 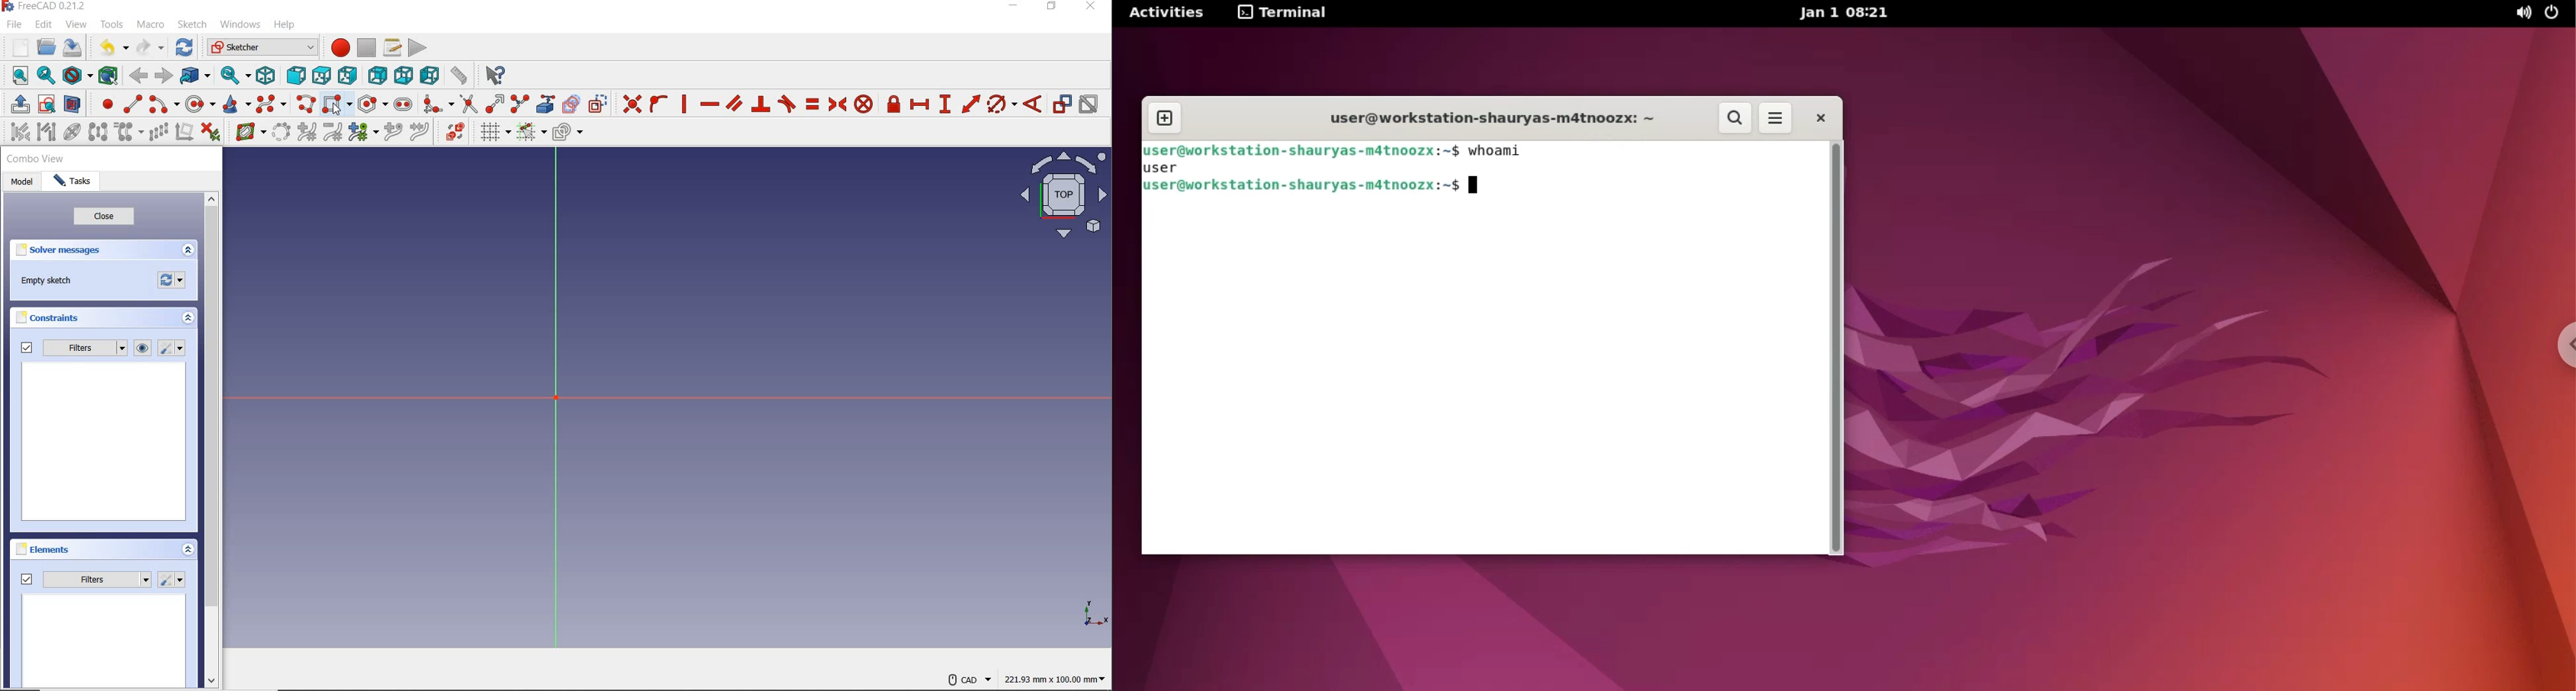 What do you see at coordinates (1064, 197) in the screenshot?
I see `Isometric View` at bounding box center [1064, 197].